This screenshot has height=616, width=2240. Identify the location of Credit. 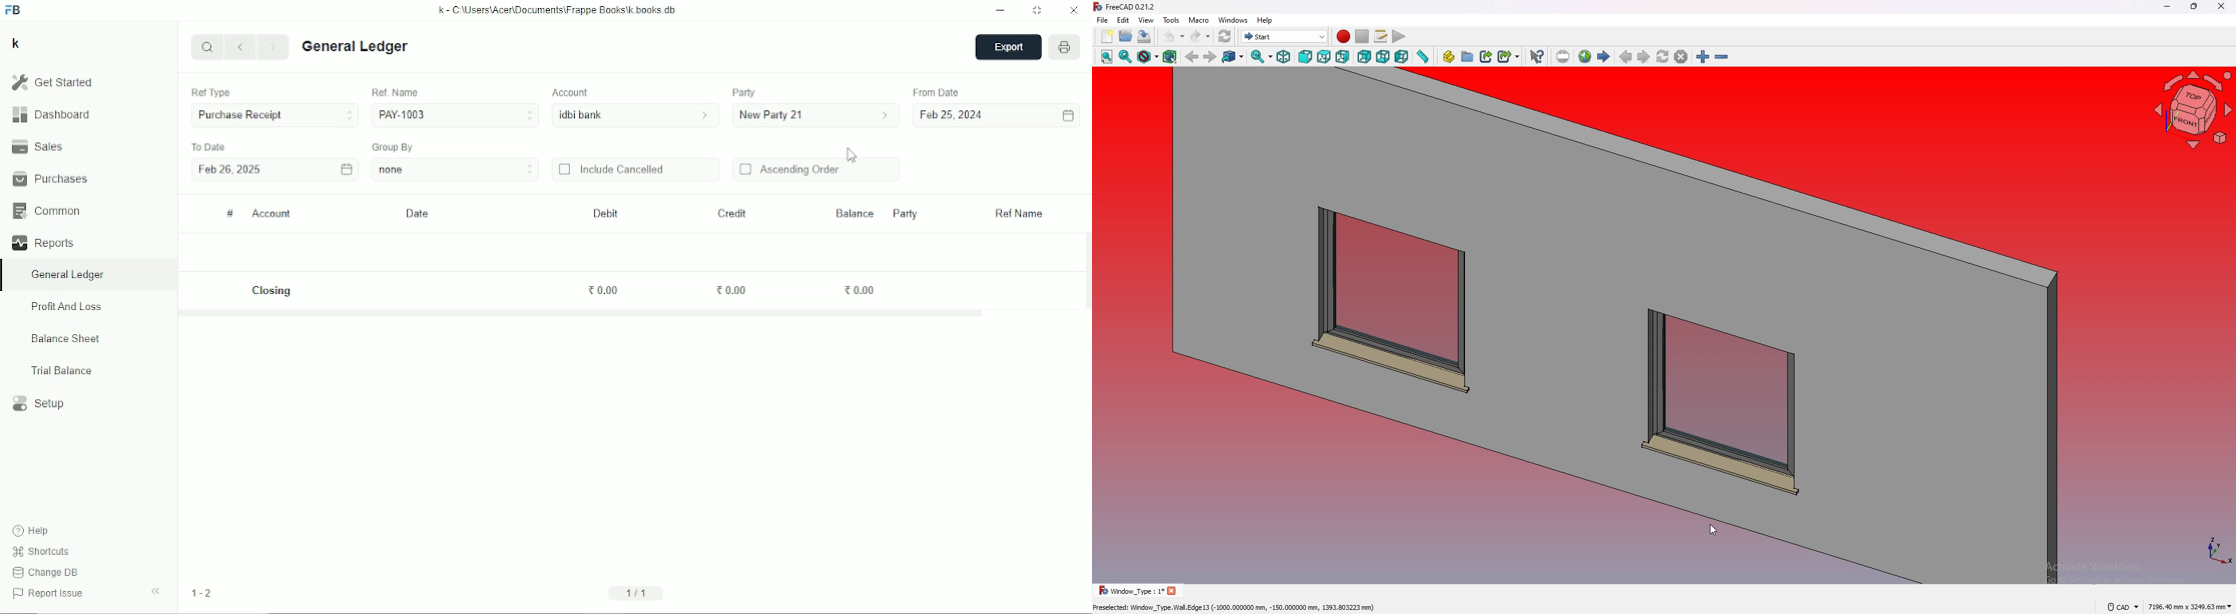
(731, 214).